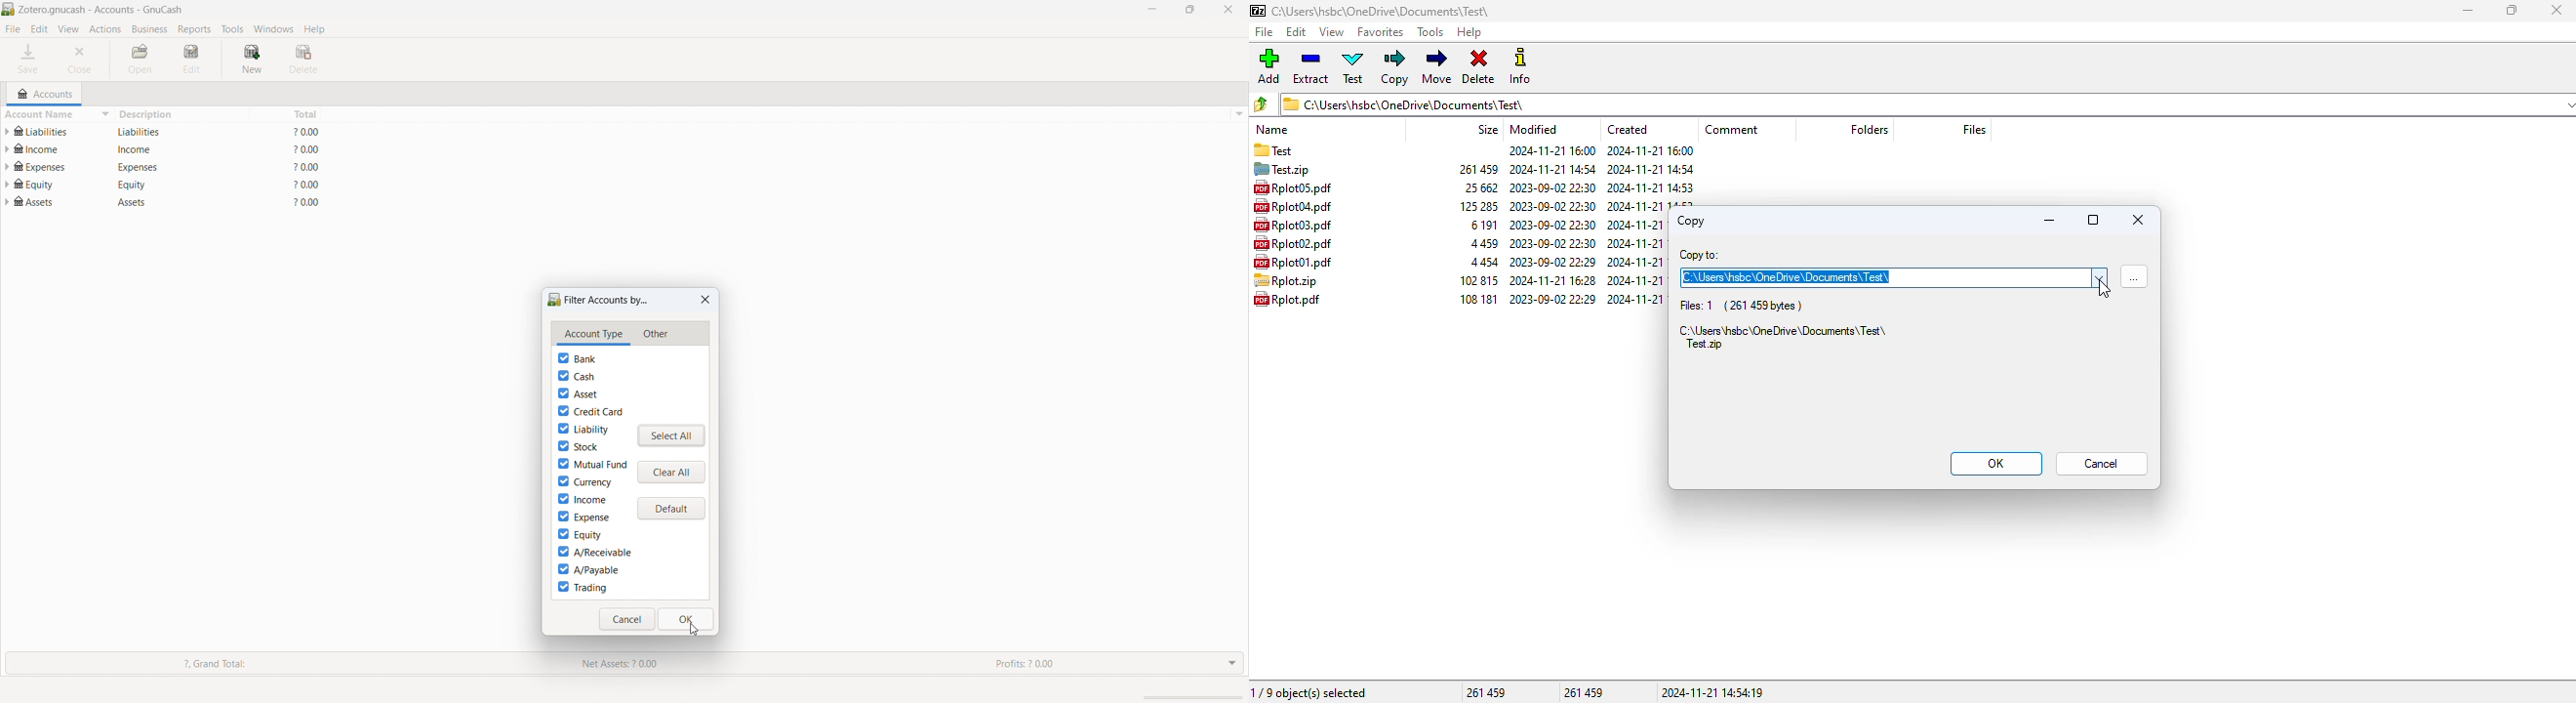 This screenshot has height=728, width=2576. What do you see at coordinates (148, 153) in the screenshot?
I see `description` at bounding box center [148, 153].